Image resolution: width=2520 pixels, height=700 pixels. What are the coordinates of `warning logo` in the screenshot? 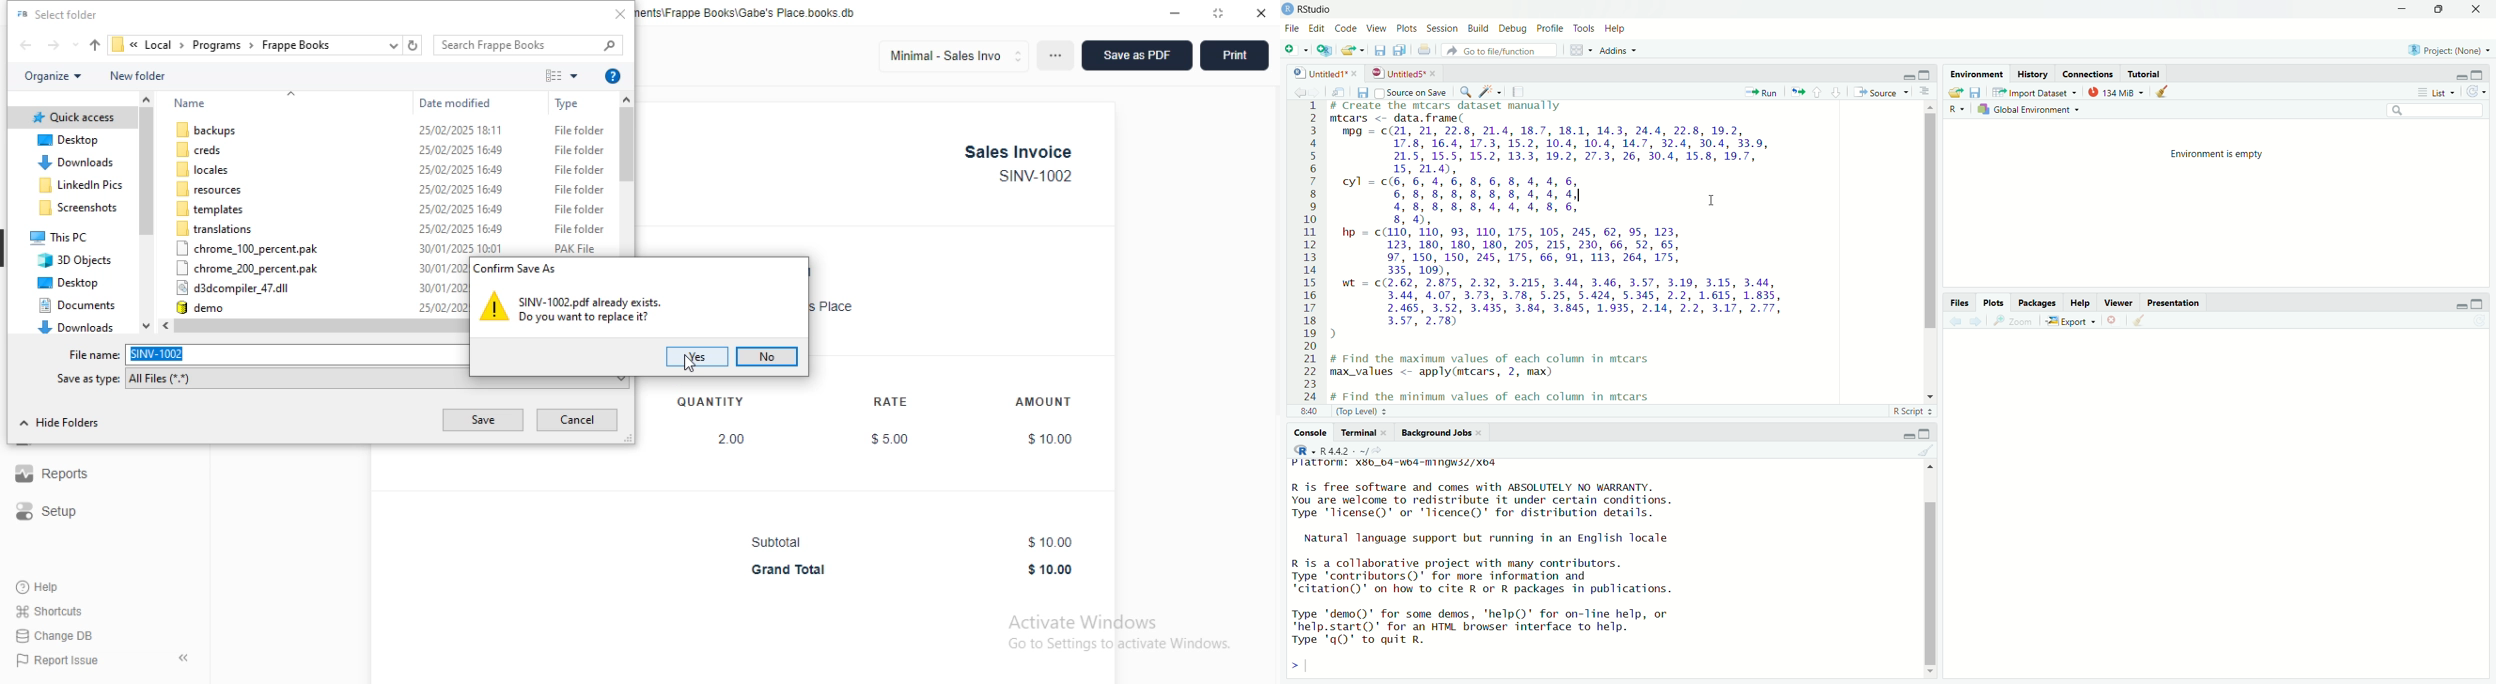 It's located at (495, 305).